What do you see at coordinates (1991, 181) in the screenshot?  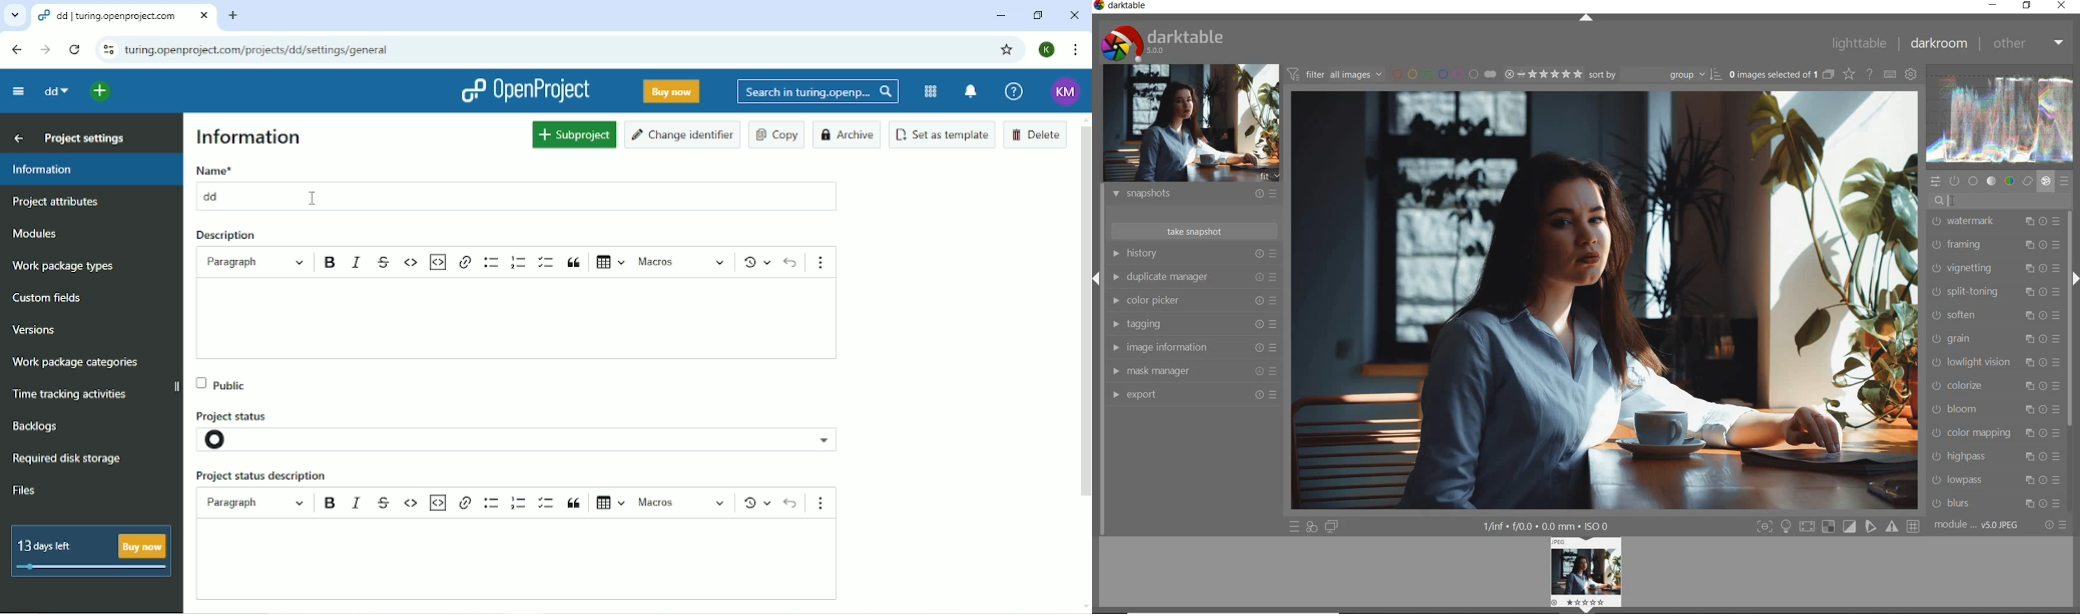 I see `tone` at bounding box center [1991, 181].